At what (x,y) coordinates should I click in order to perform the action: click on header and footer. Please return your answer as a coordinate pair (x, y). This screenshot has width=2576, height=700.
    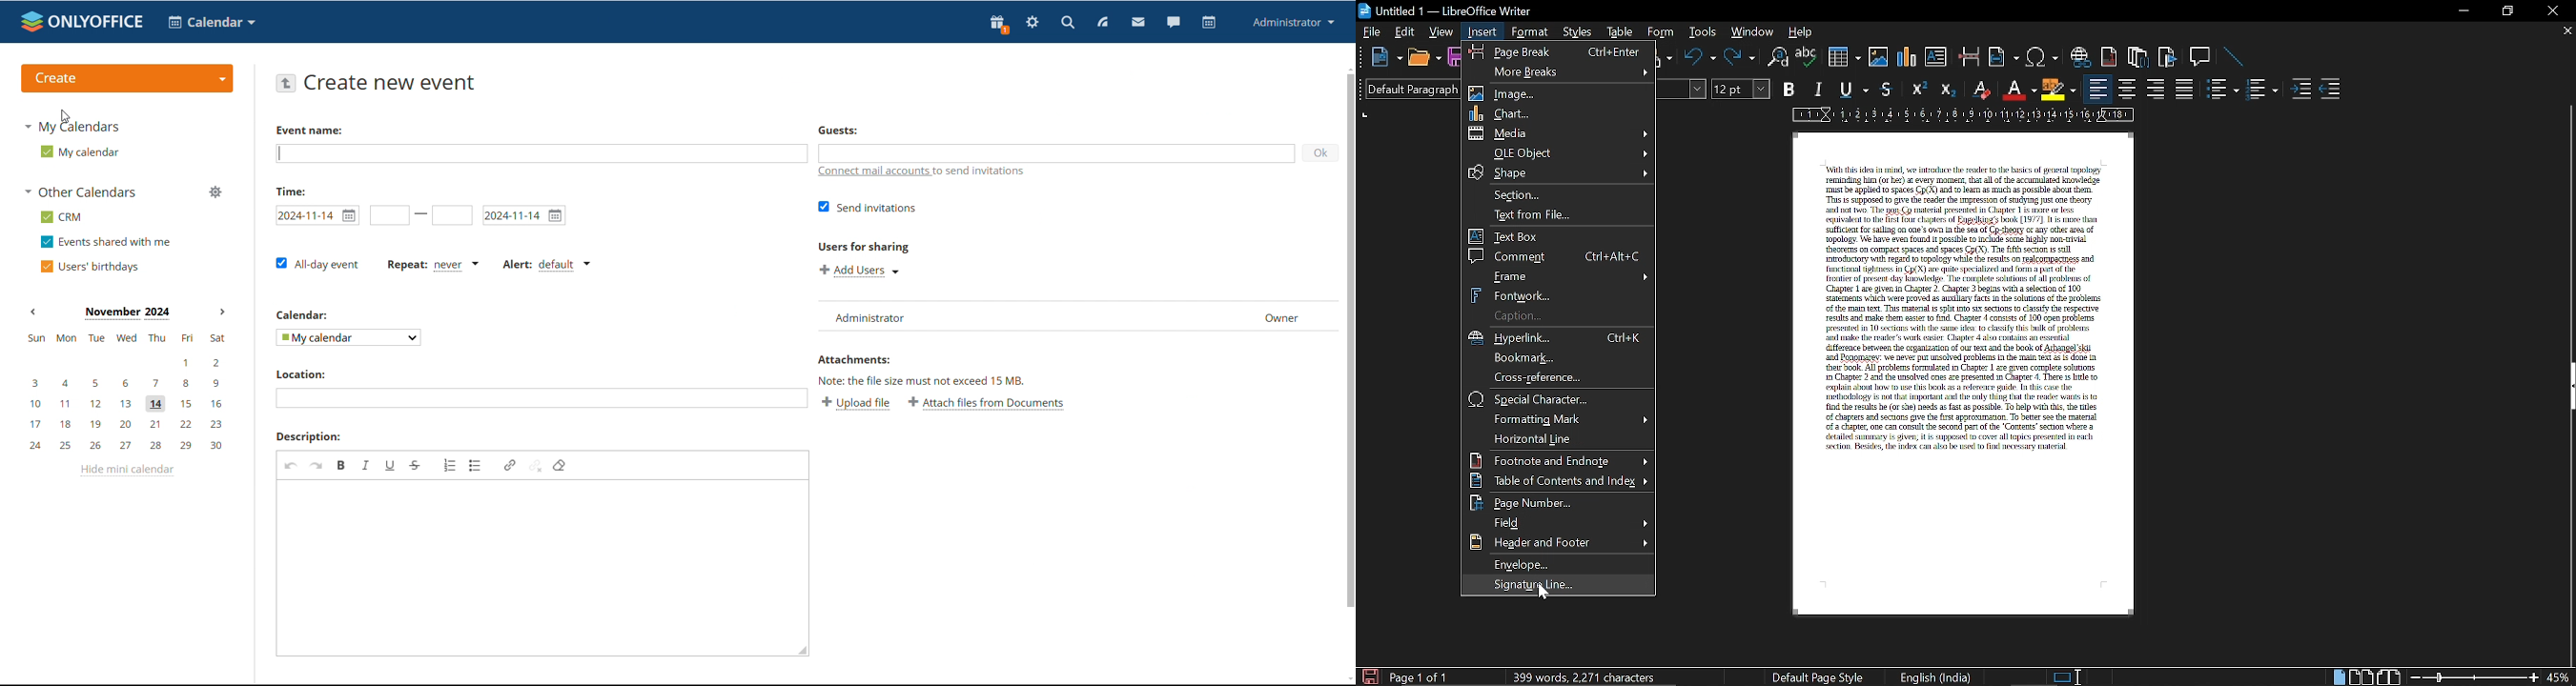
    Looking at the image, I should click on (1556, 563).